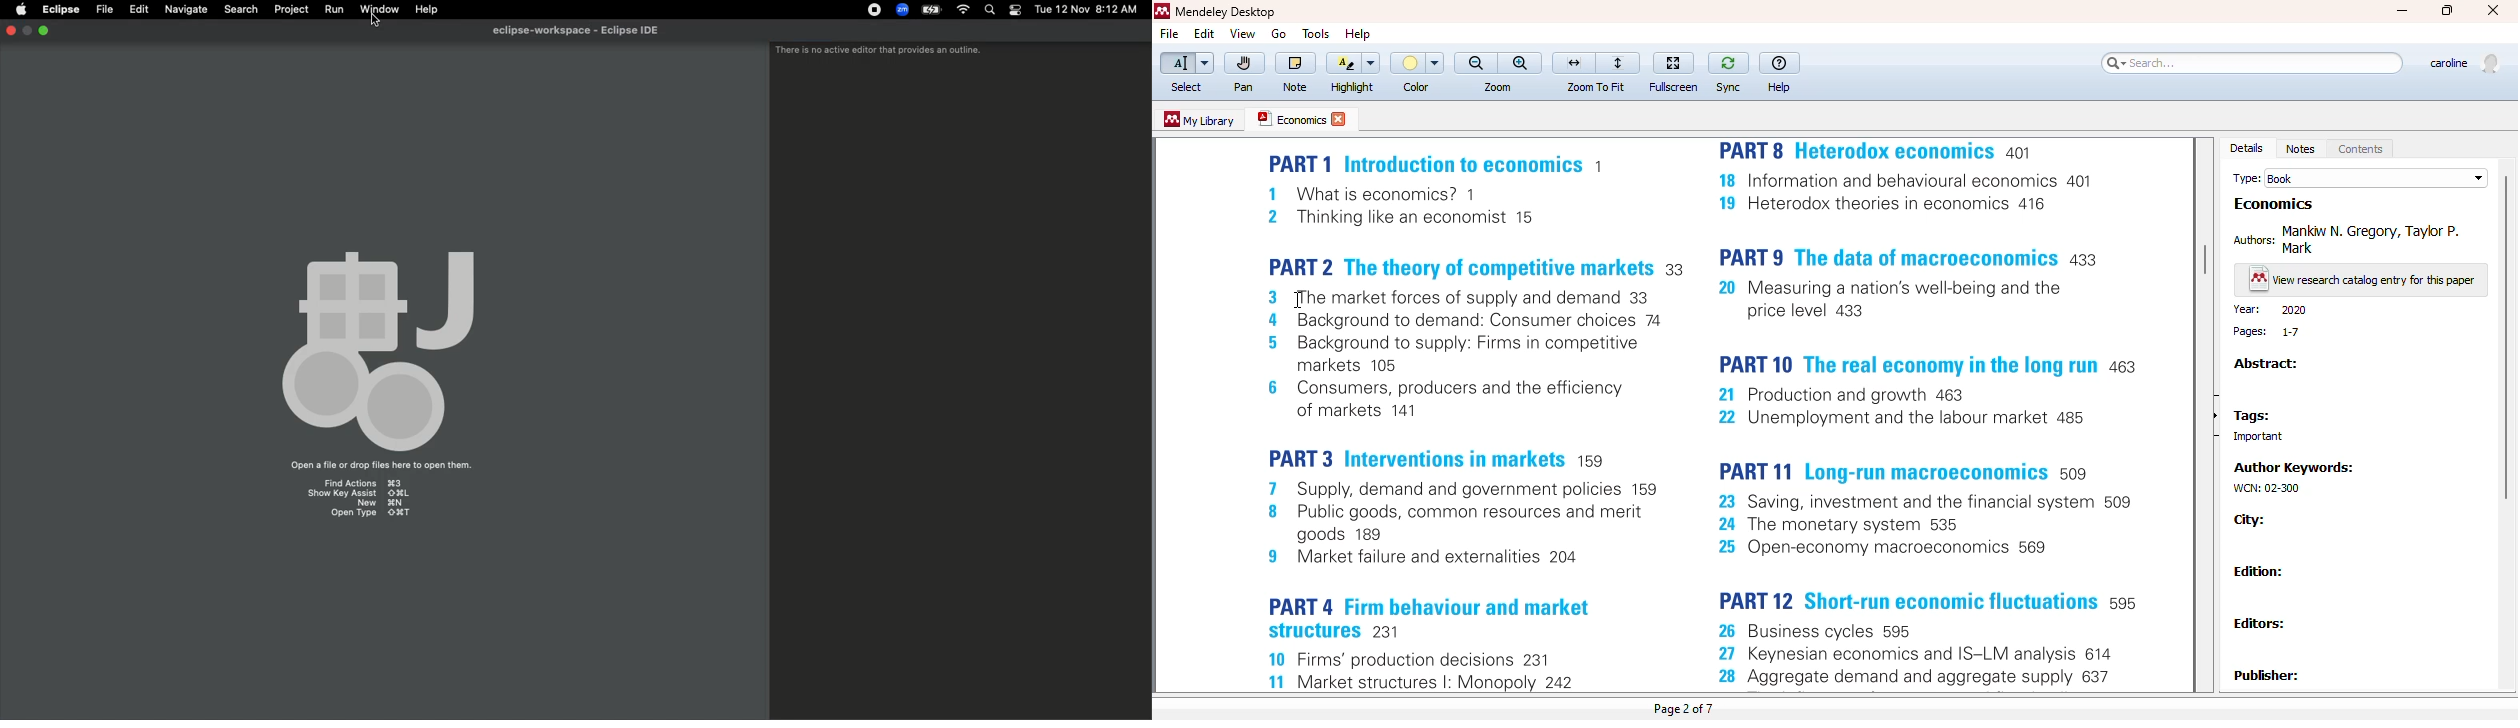 This screenshot has height=728, width=2520. Describe the element at coordinates (1476, 63) in the screenshot. I see `zoom out` at that location.